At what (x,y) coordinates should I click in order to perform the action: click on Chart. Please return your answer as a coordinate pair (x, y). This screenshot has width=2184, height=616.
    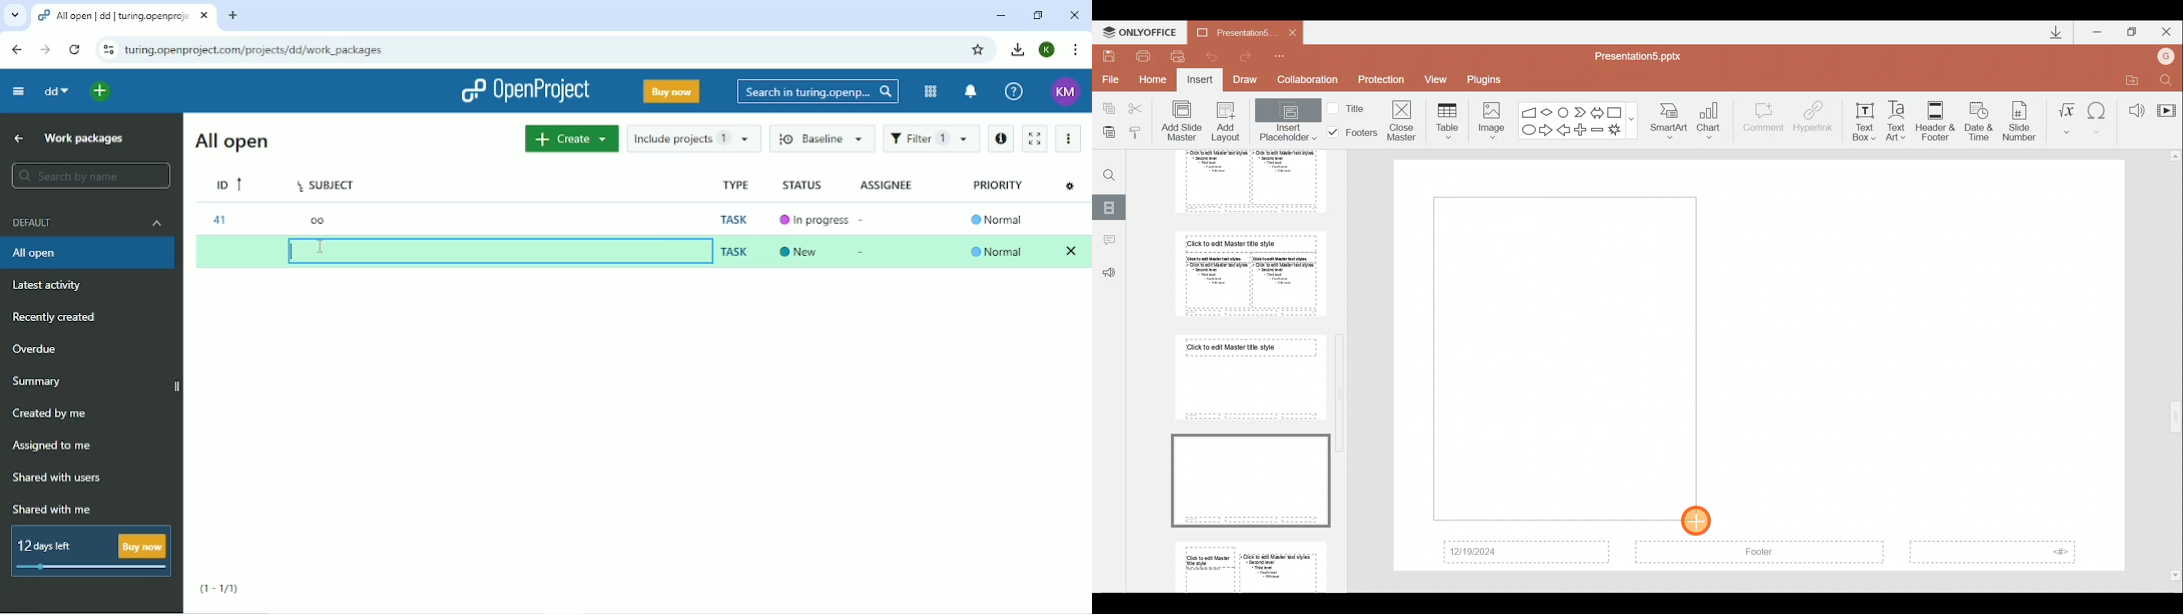
    Looking at the image, I should click on (1716, 122).